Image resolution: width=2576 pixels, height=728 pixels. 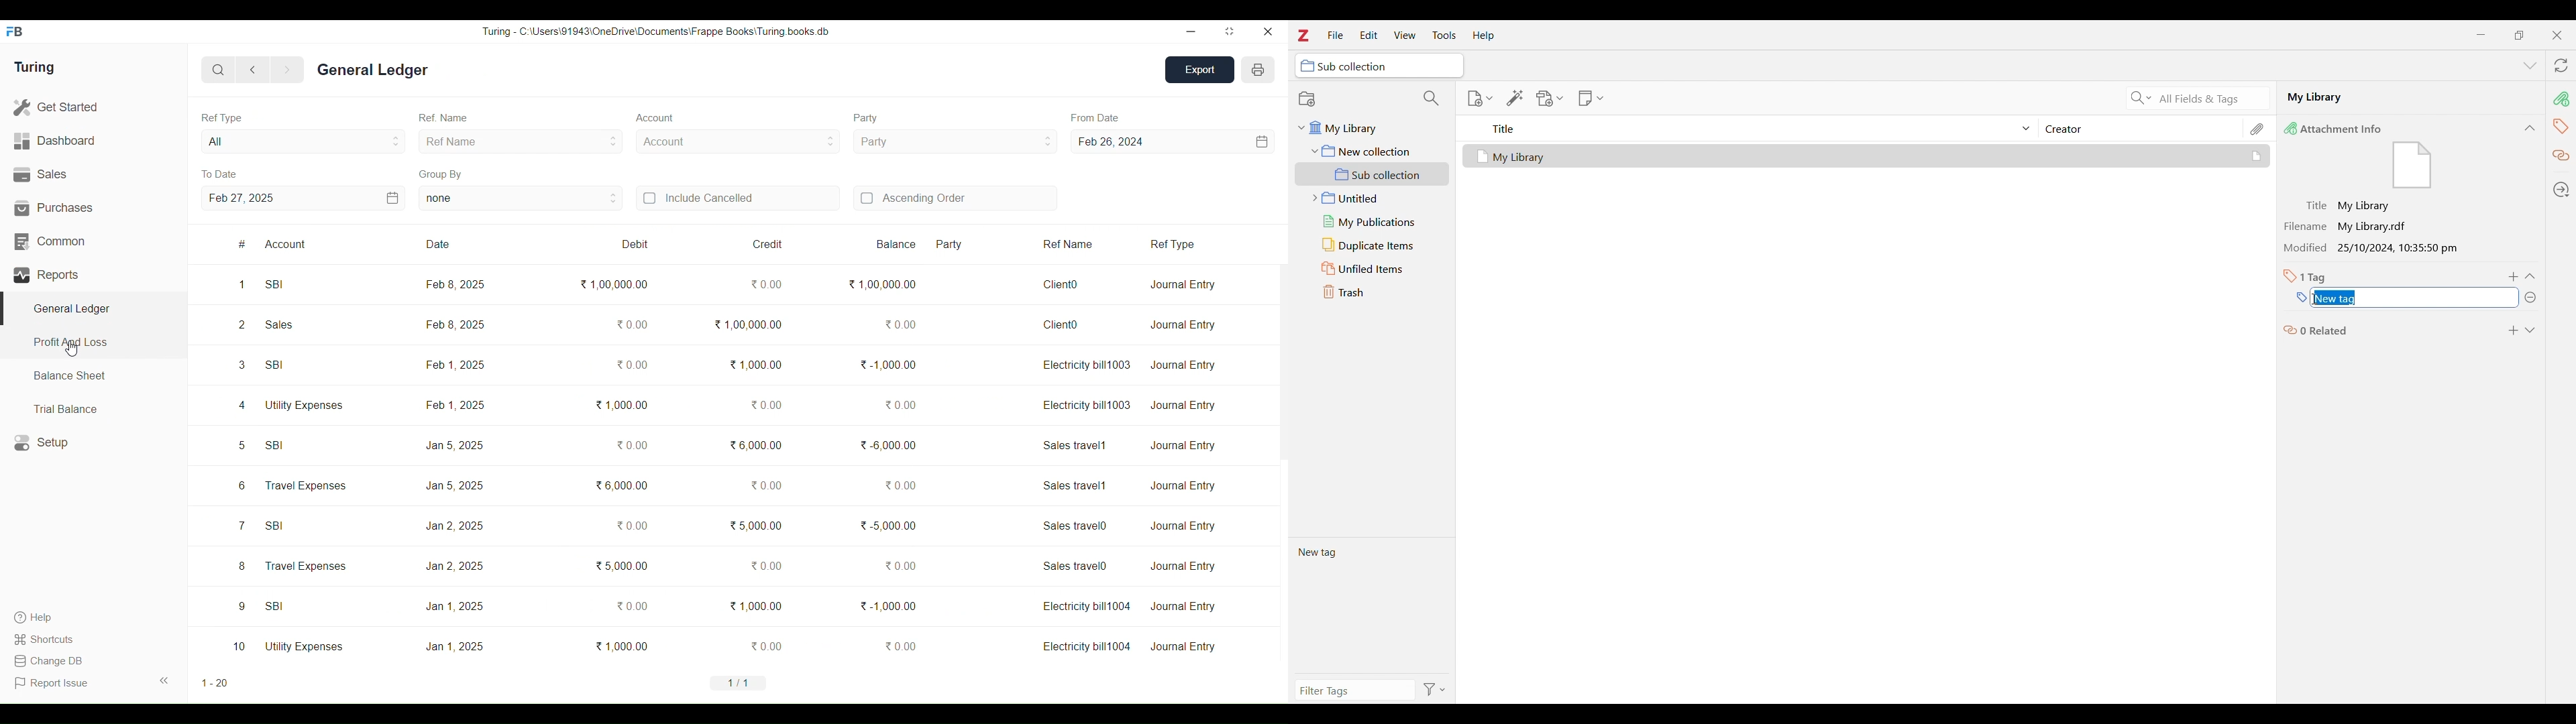 What do you see at coordinates (2514, 277) in the screenshot?
I see `Add` at bounding box center [2514, 277].